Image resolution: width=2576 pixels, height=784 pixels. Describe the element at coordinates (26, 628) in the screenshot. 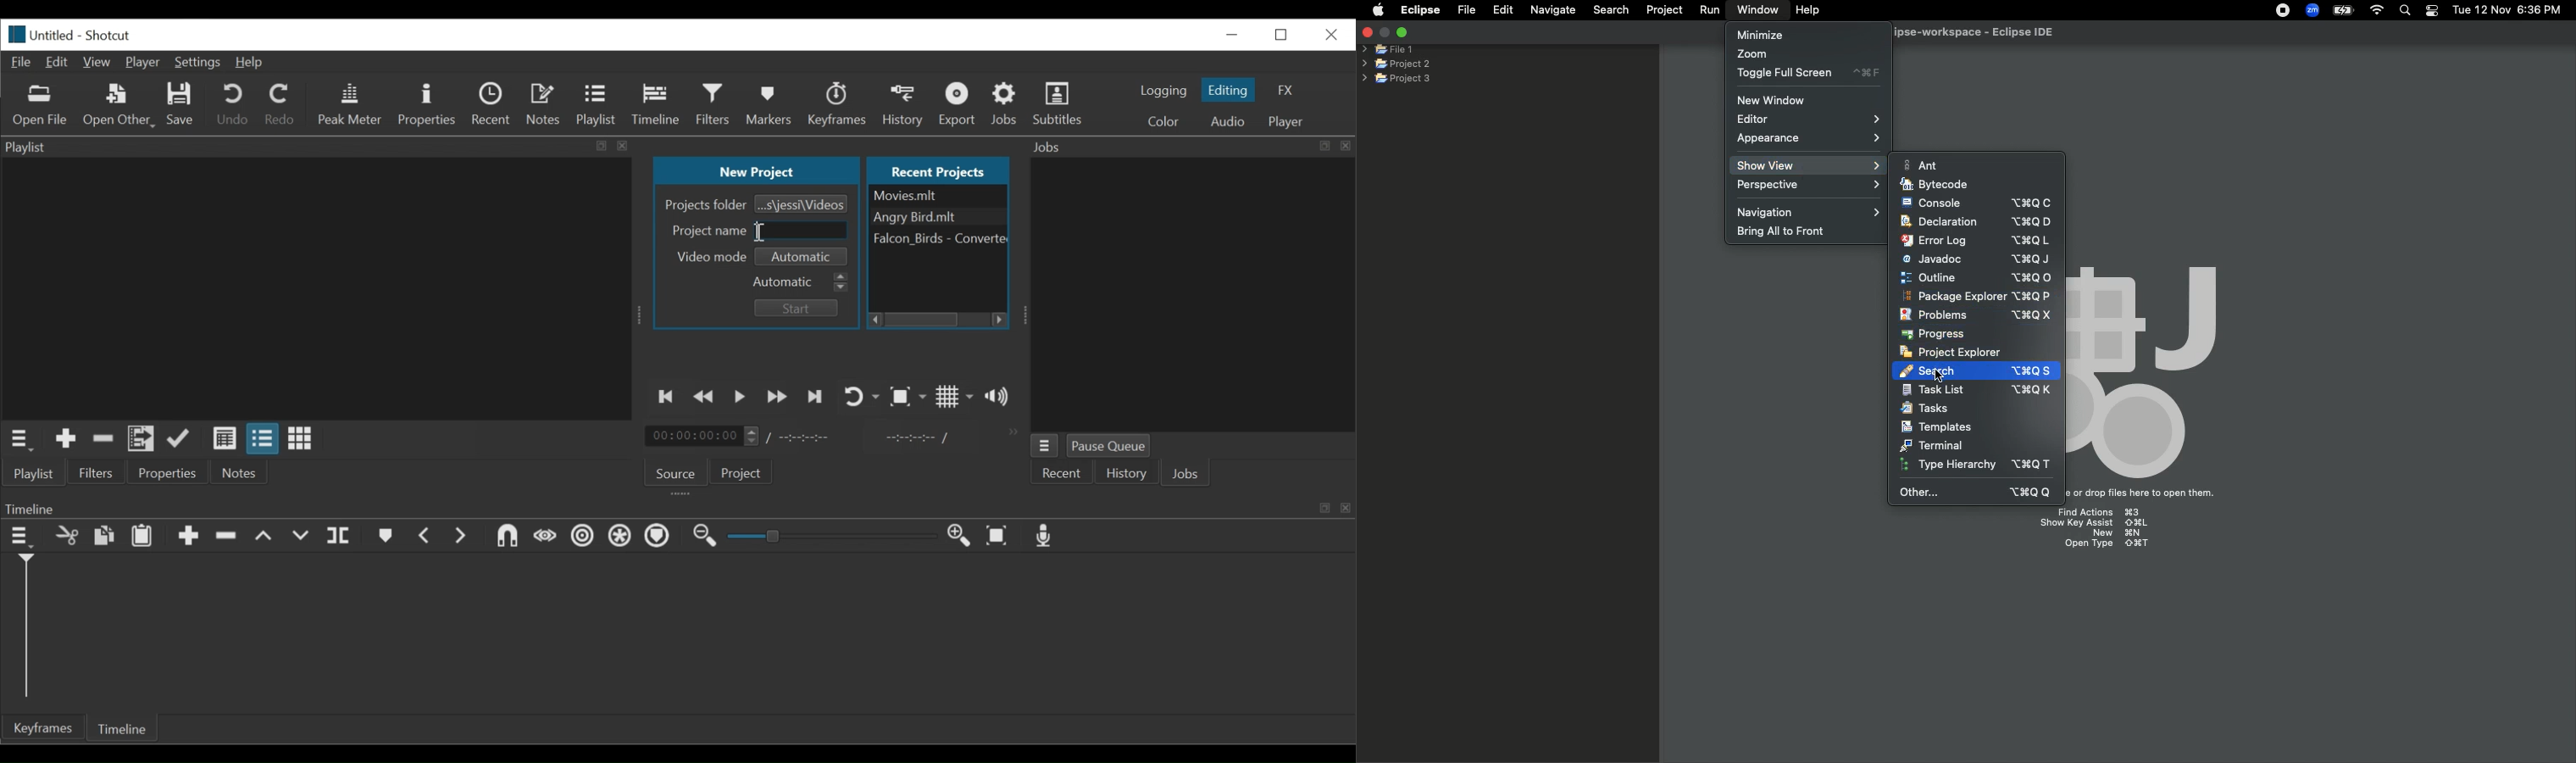

I see `Timeline cursor` at that location.